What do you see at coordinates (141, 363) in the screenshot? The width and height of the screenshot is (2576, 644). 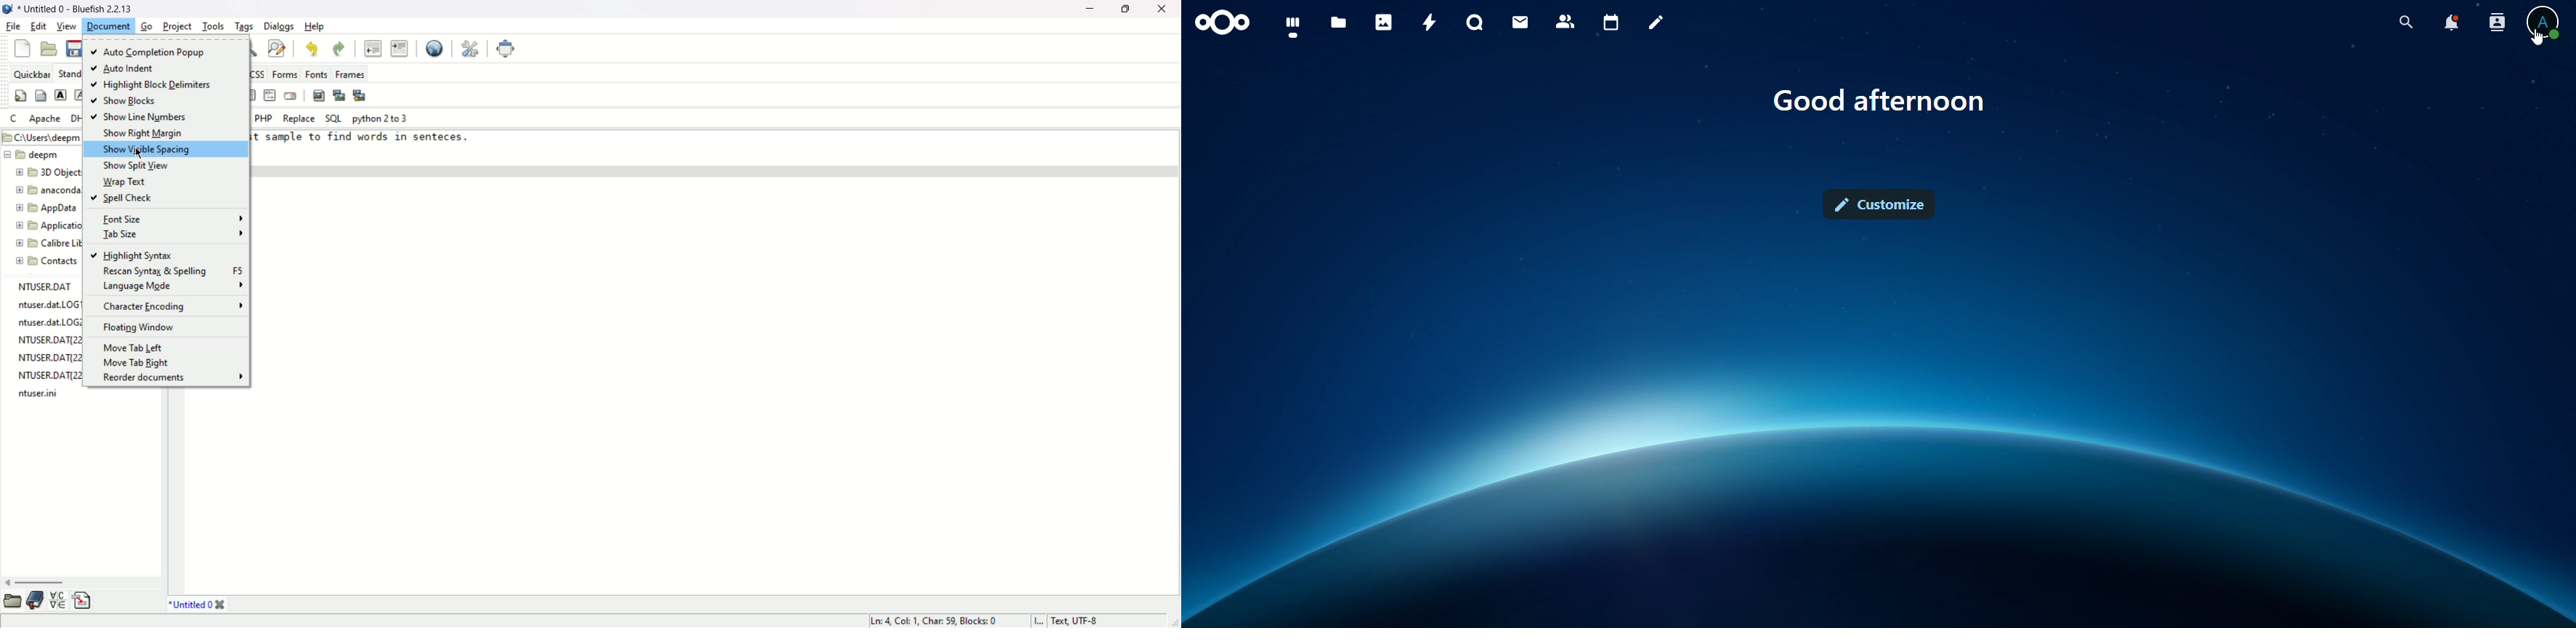 I see `move tab right` at bounding box center [141, 363].